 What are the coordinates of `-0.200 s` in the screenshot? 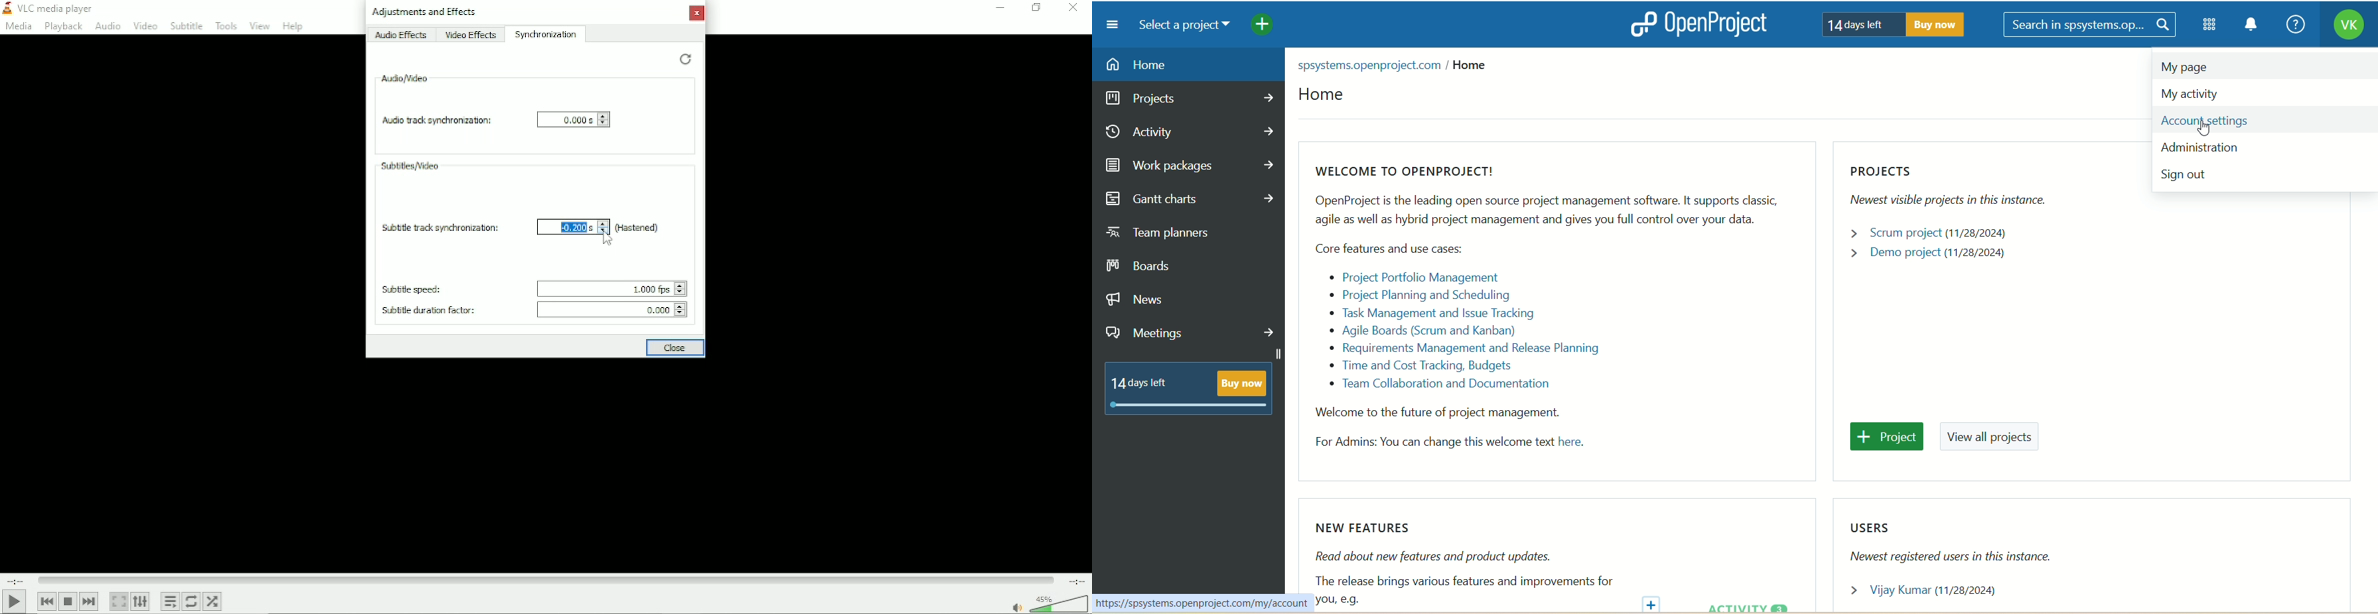 It's located at (567, 227).